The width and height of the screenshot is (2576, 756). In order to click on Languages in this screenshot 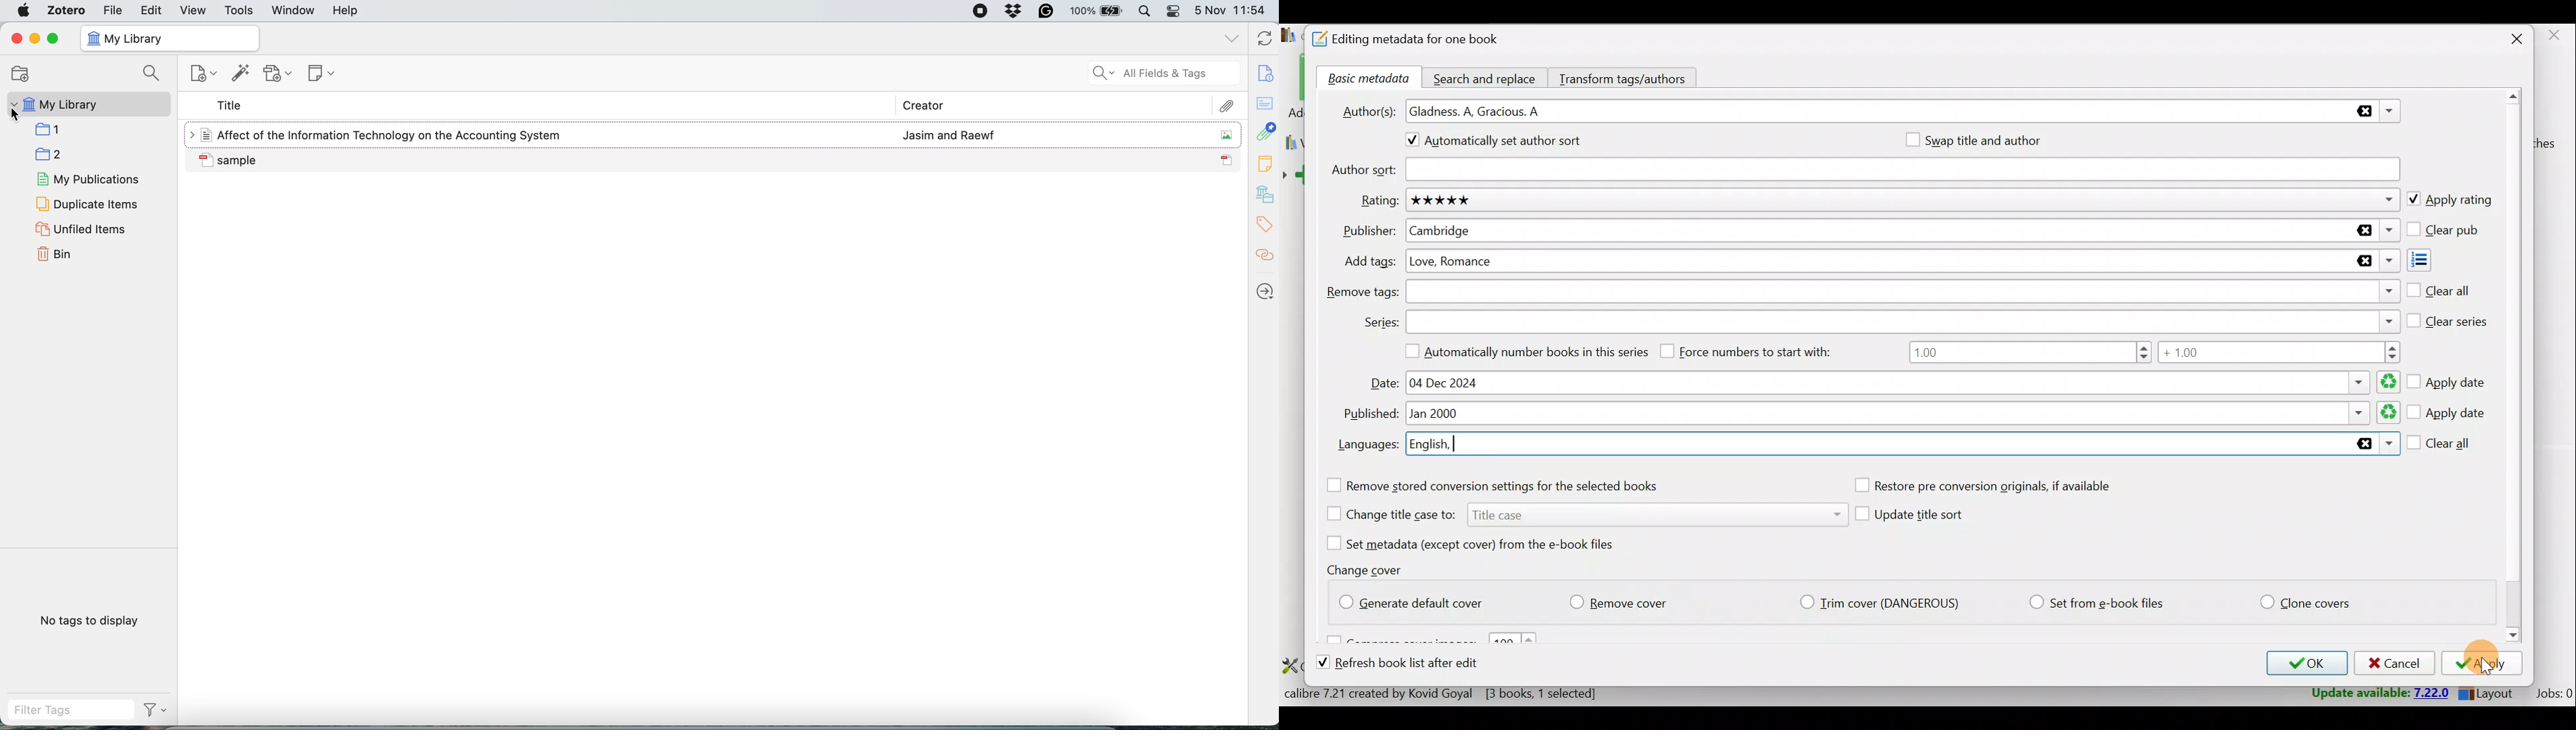, I will do `click(1902, 445)`.